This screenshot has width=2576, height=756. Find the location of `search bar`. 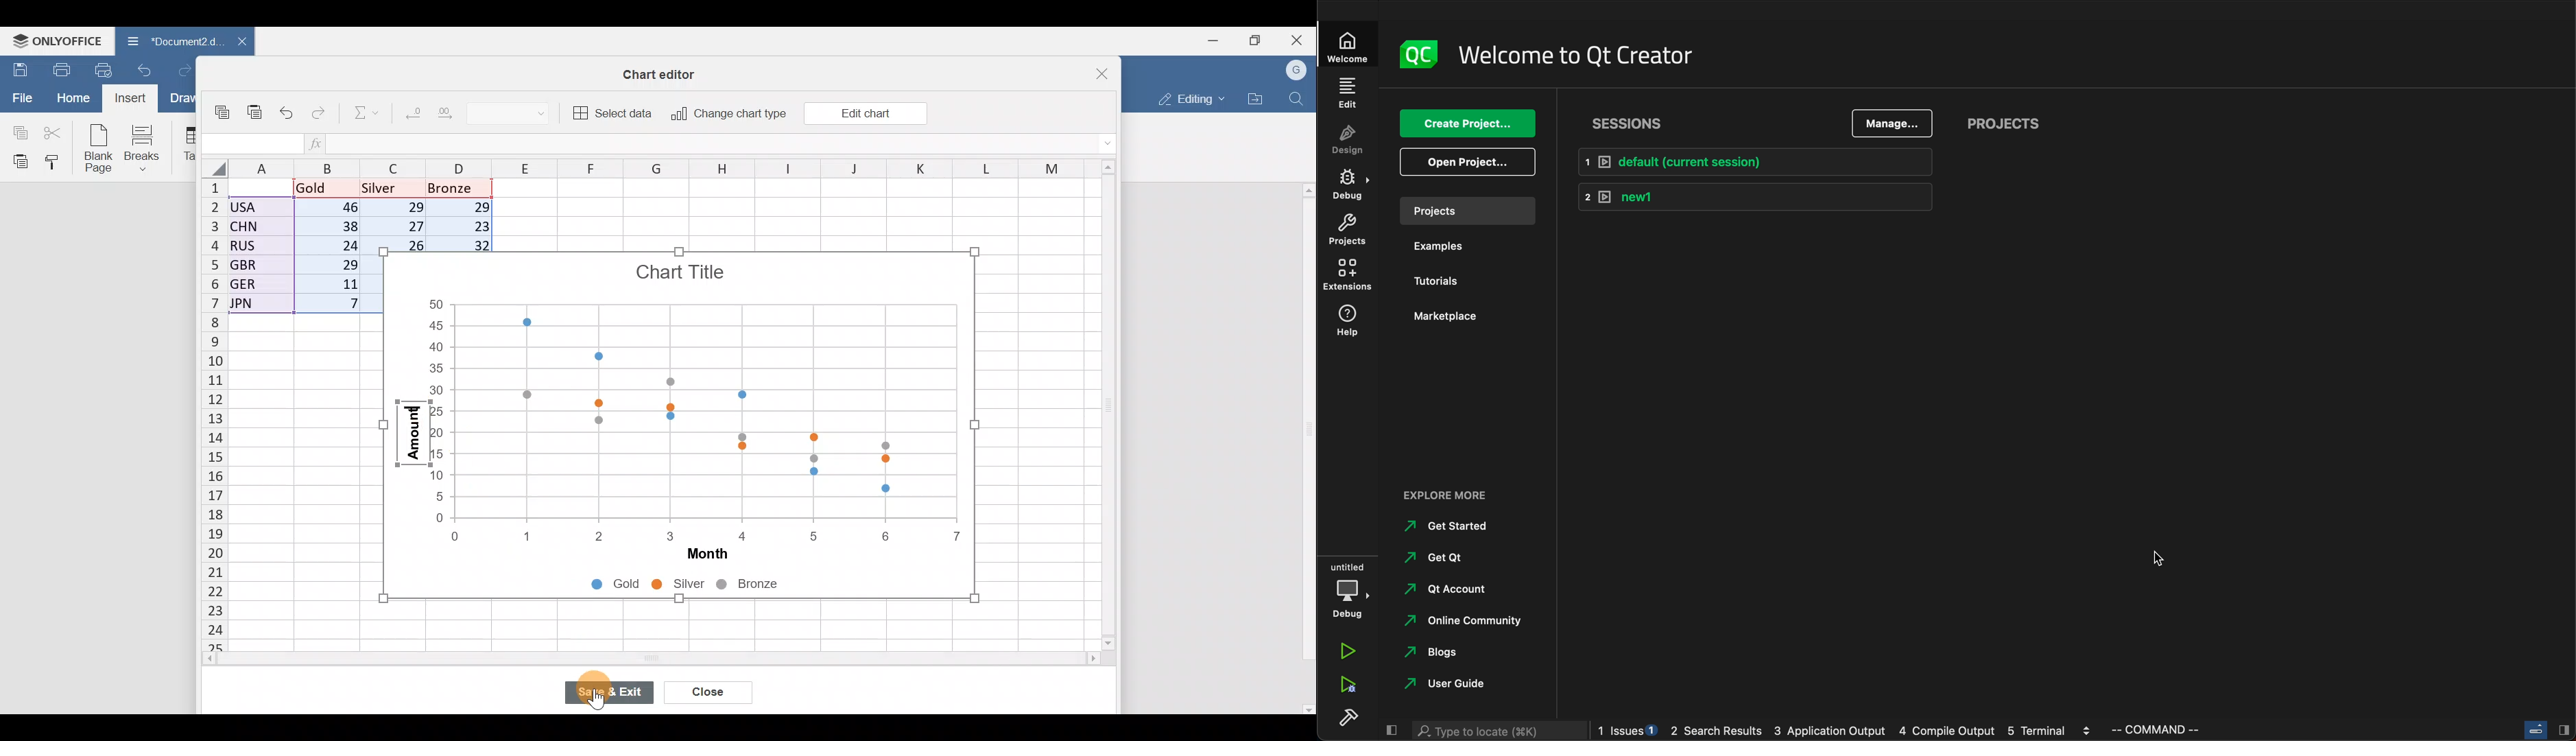

search bar is located at coordinates (1499, 731).